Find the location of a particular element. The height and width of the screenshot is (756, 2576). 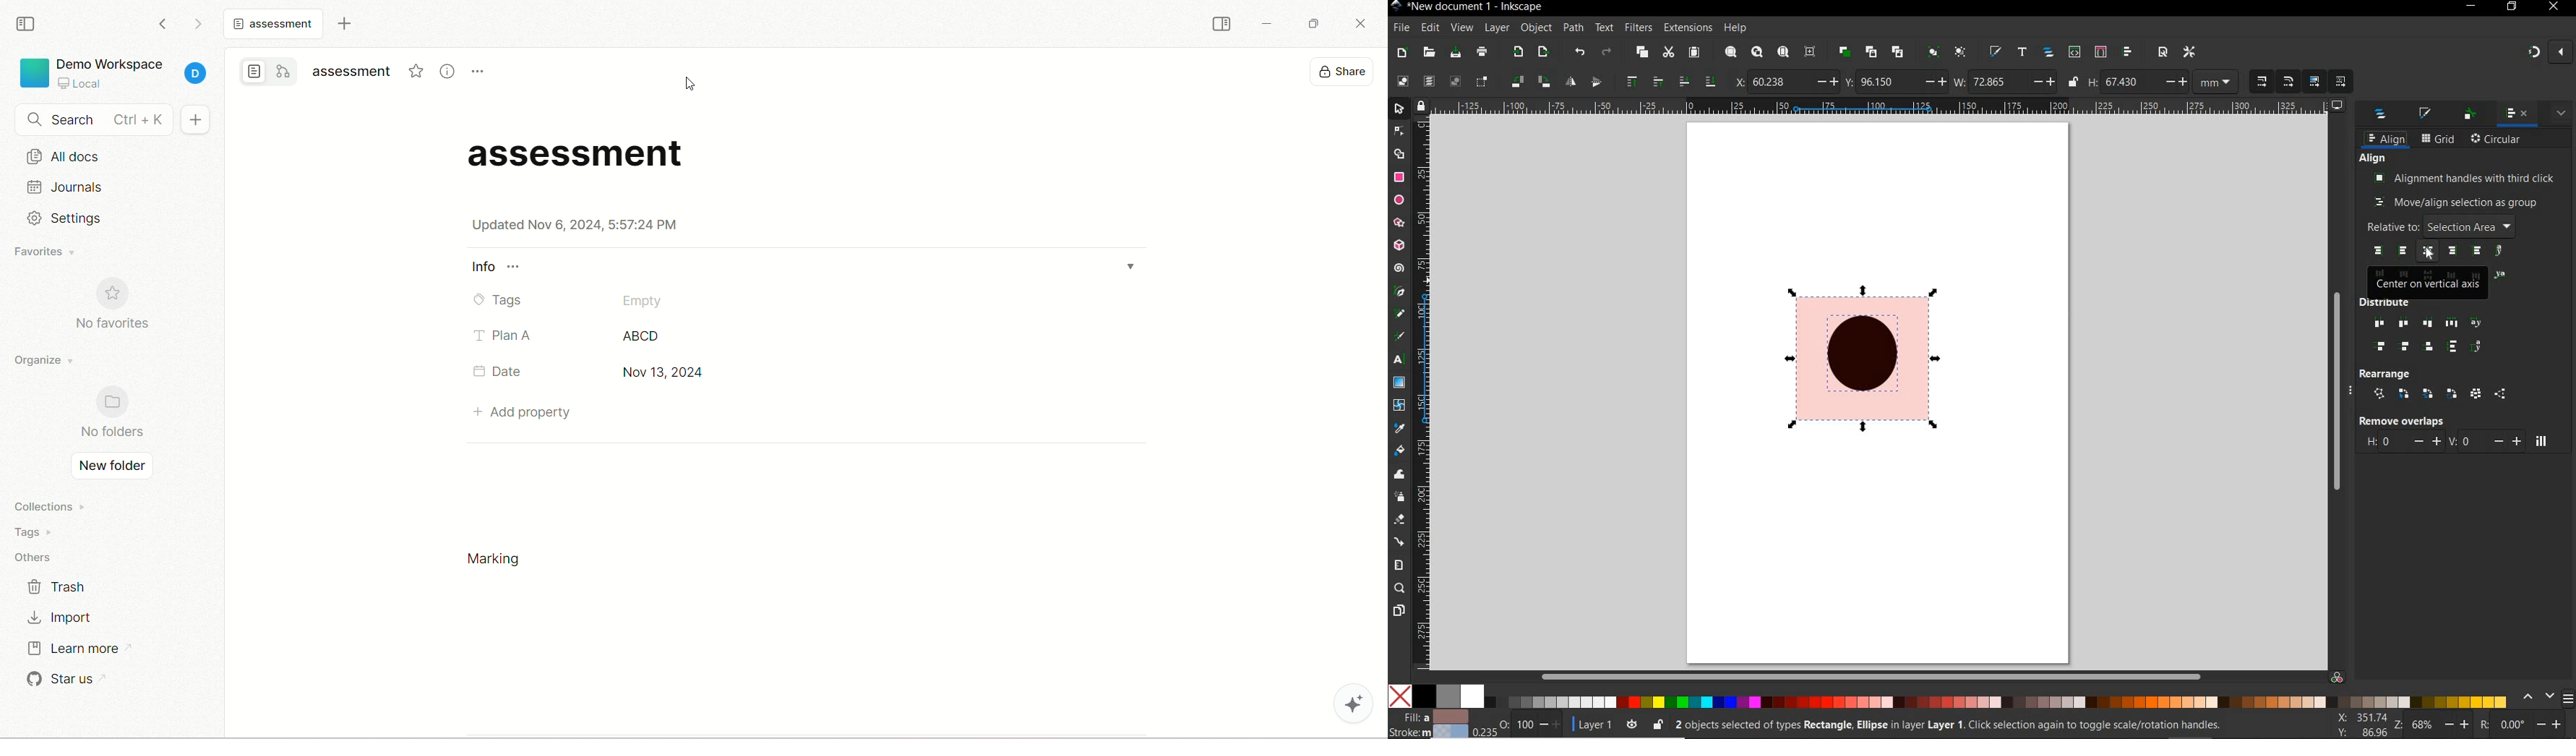

assessment is located at coordinates (583, 154).